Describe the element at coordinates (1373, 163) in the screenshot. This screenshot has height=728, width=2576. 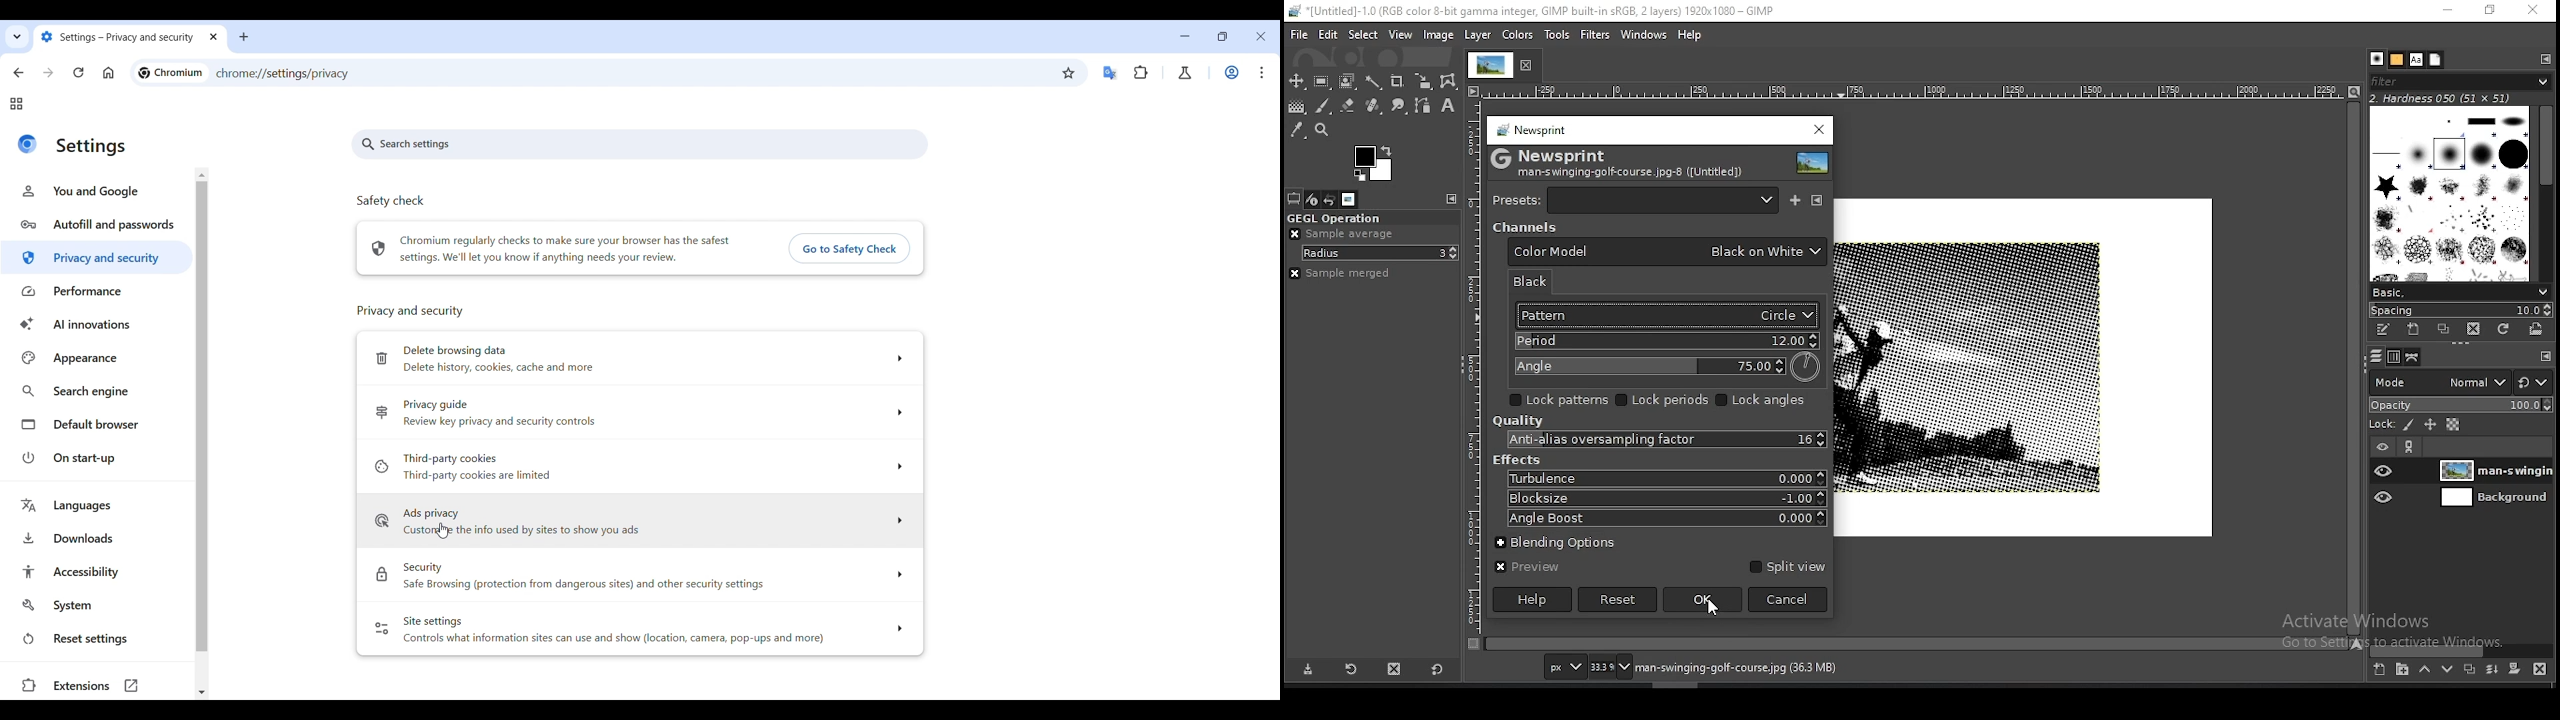
I see `colors` at that location.